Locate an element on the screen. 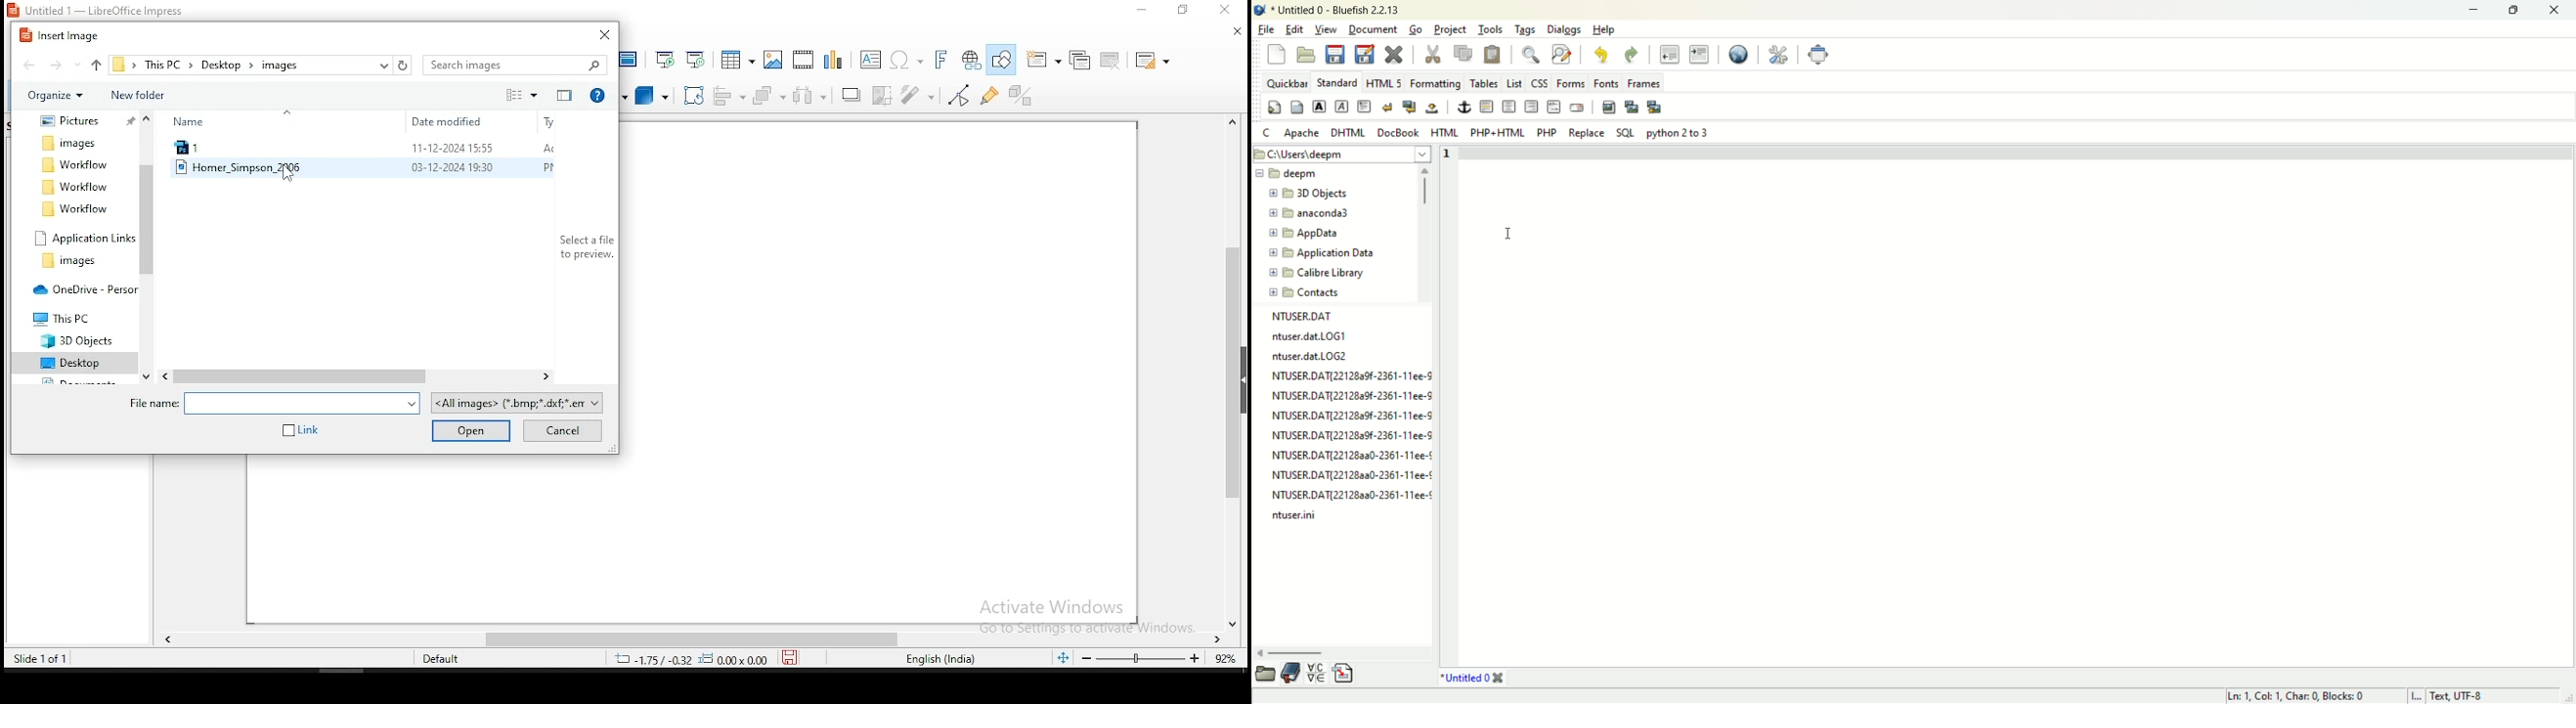 The height and width of the screenshot is (728, 2576). date modified is located at coordinates (441, 119).